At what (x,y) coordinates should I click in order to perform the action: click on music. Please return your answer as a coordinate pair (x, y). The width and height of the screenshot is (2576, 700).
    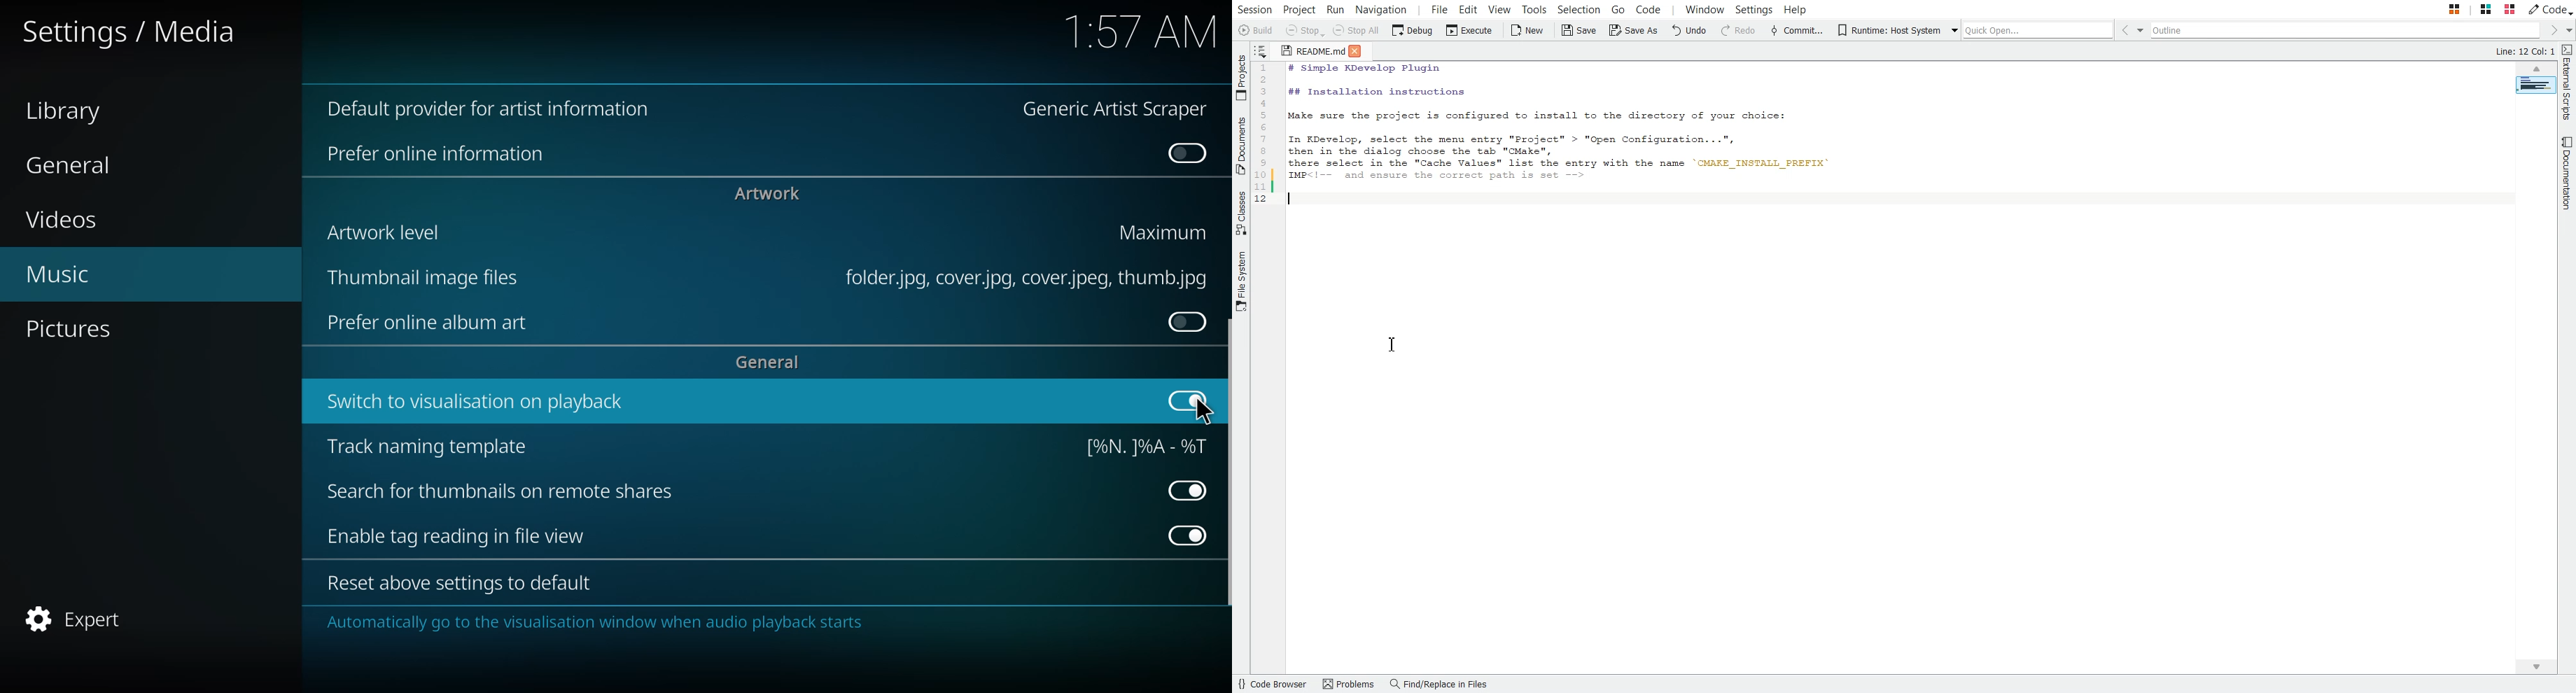
    Looking at the image, I should click on (58, 275).